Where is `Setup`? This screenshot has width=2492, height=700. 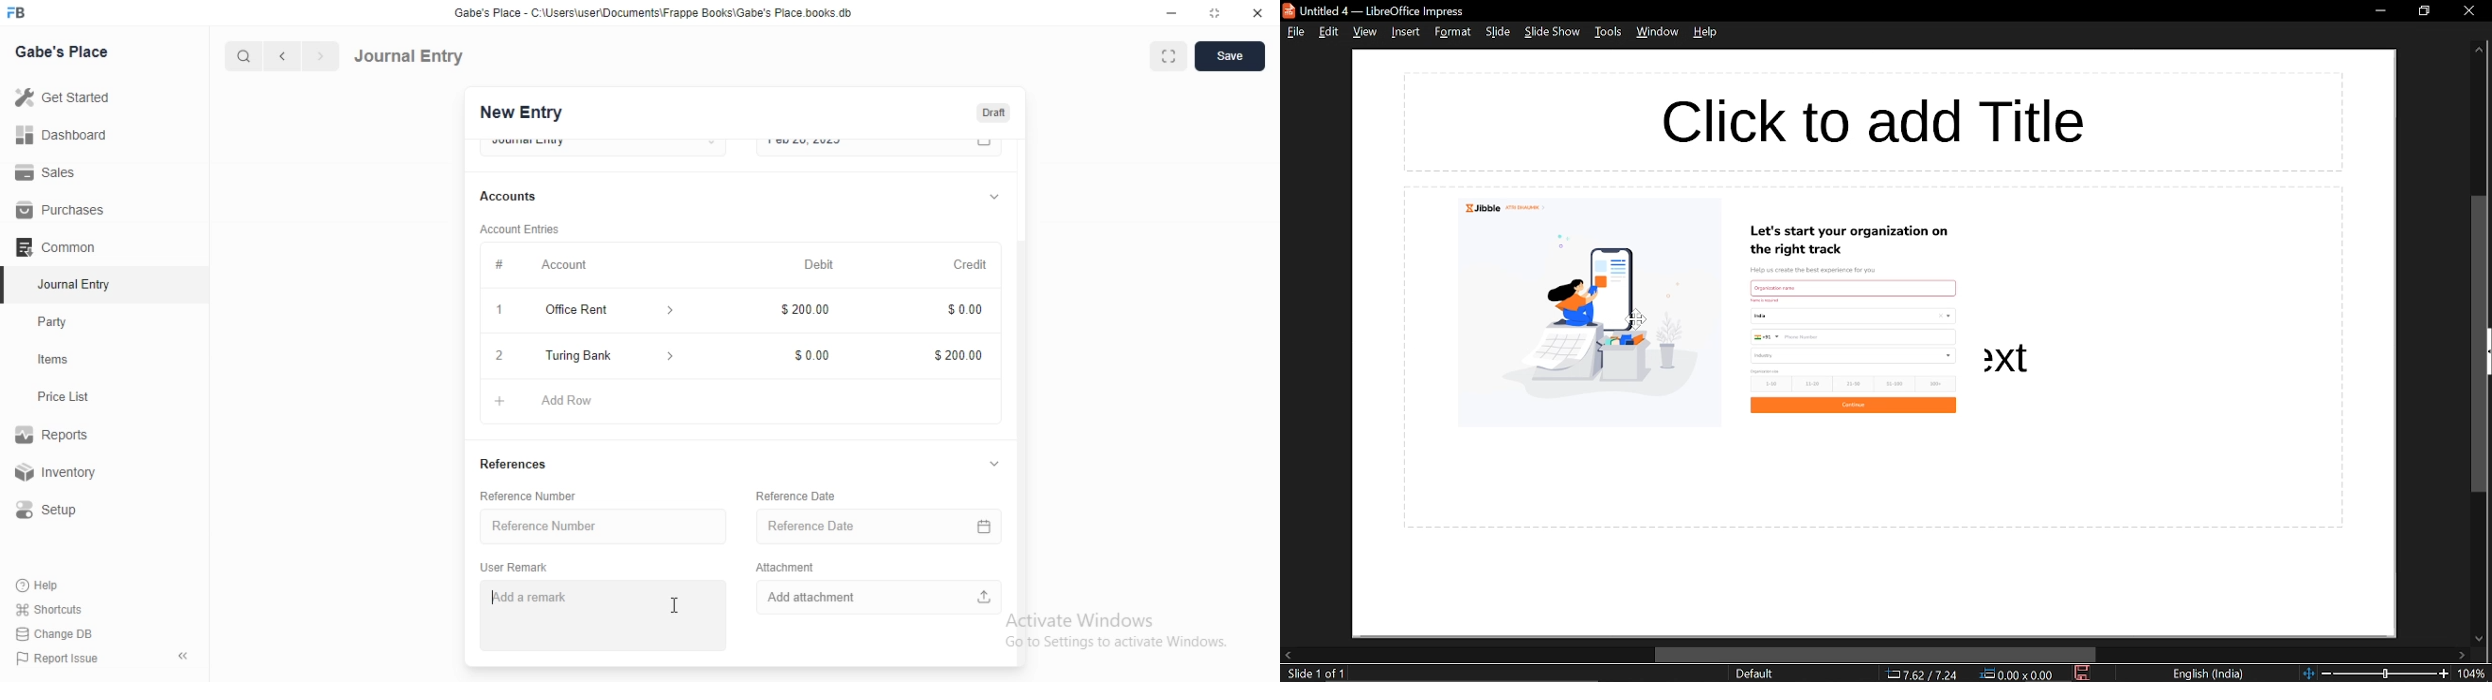
Setup is located at coordinates (54, 510).